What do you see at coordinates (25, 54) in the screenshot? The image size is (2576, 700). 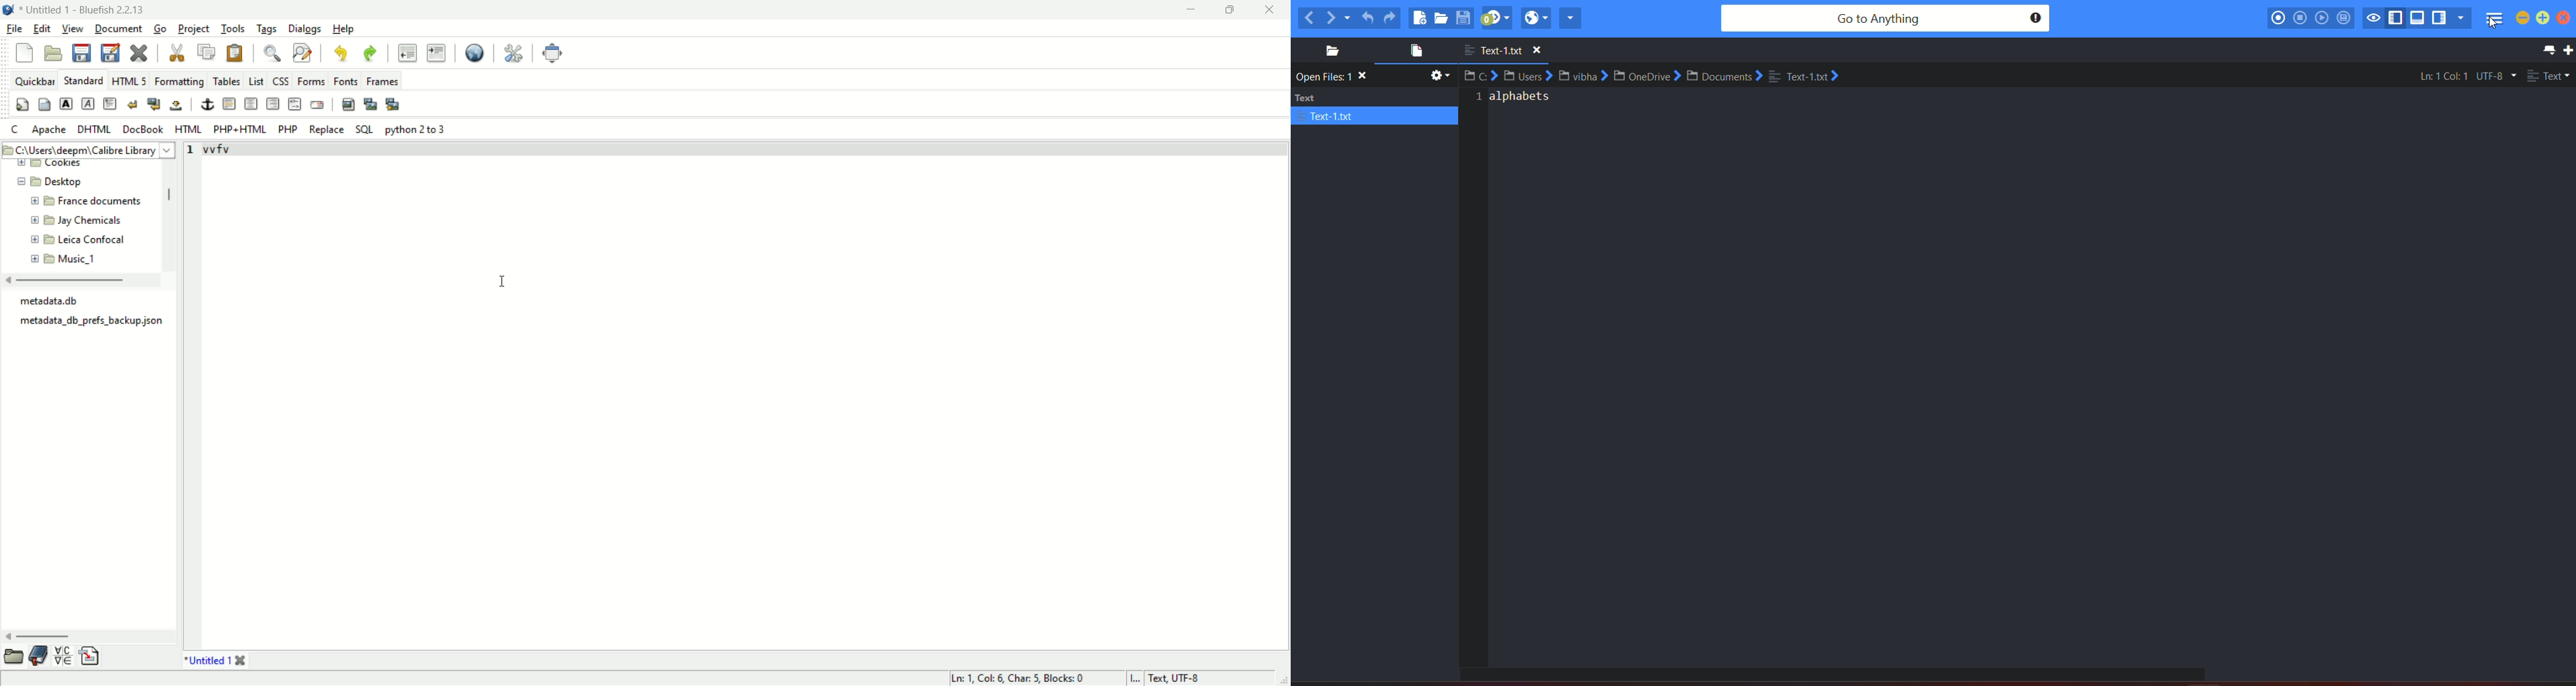 I see `new` at bounding box center [25, 54].